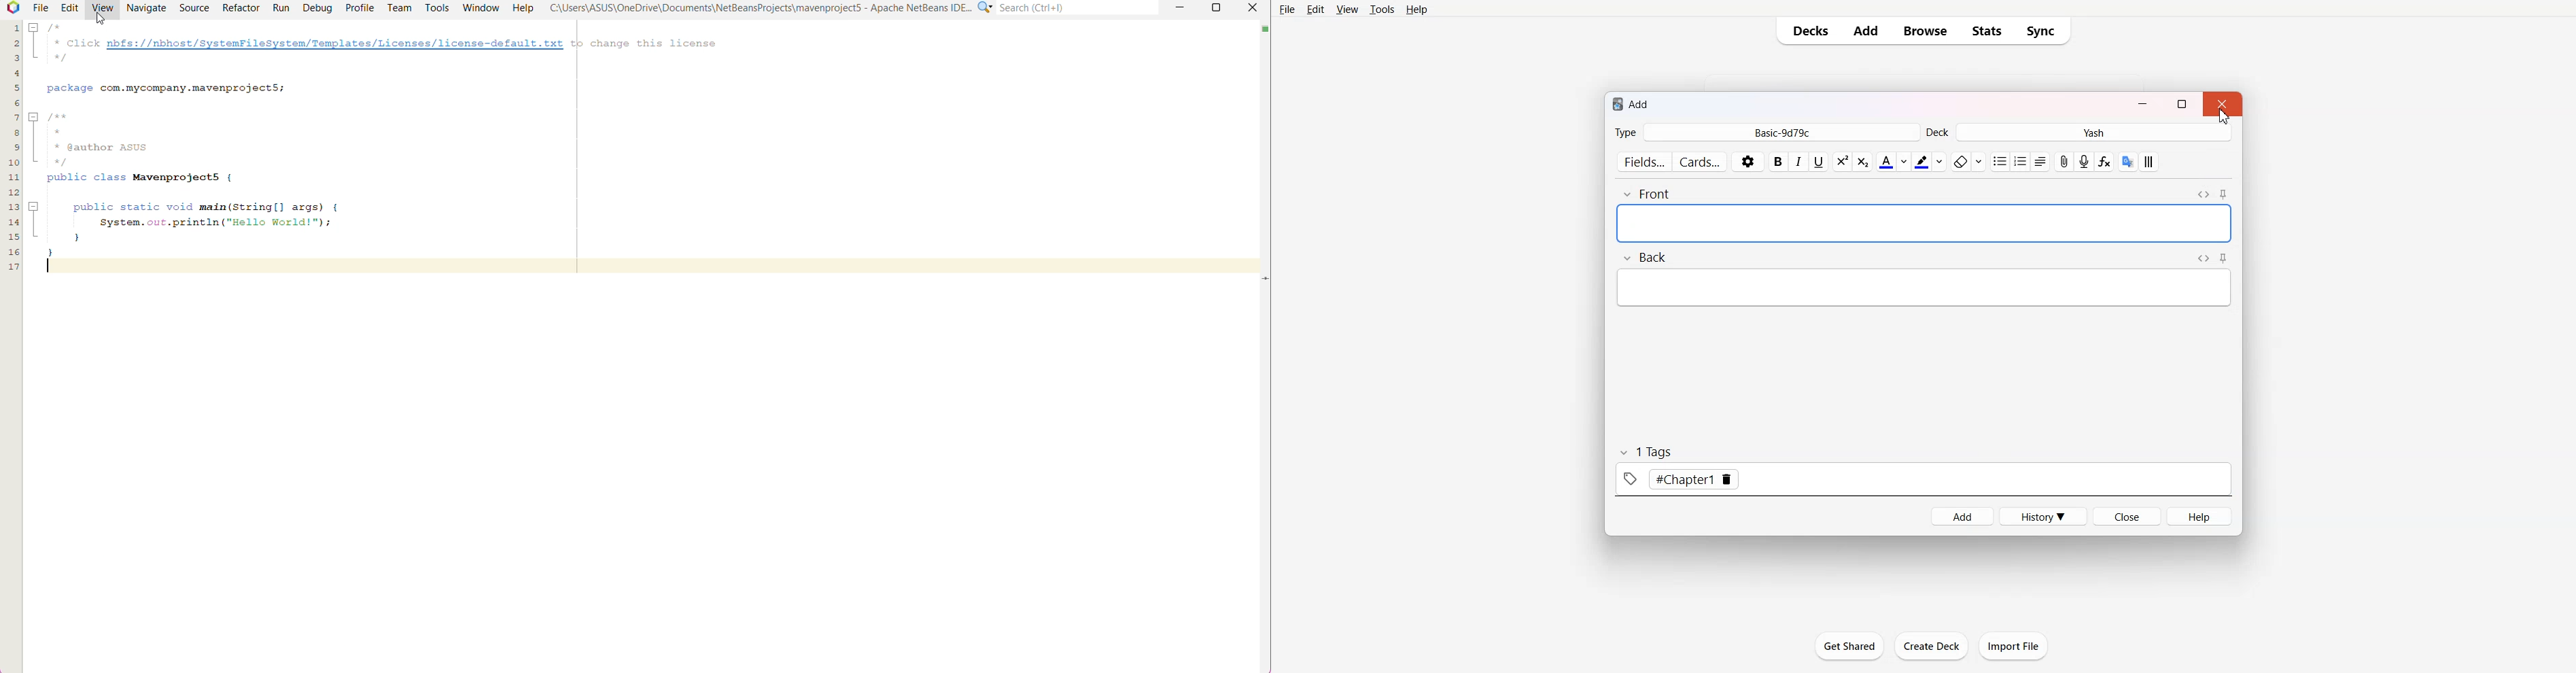 This screenshot has height=700, width=2576. I want to click on Superscript, so click(1863, 162).